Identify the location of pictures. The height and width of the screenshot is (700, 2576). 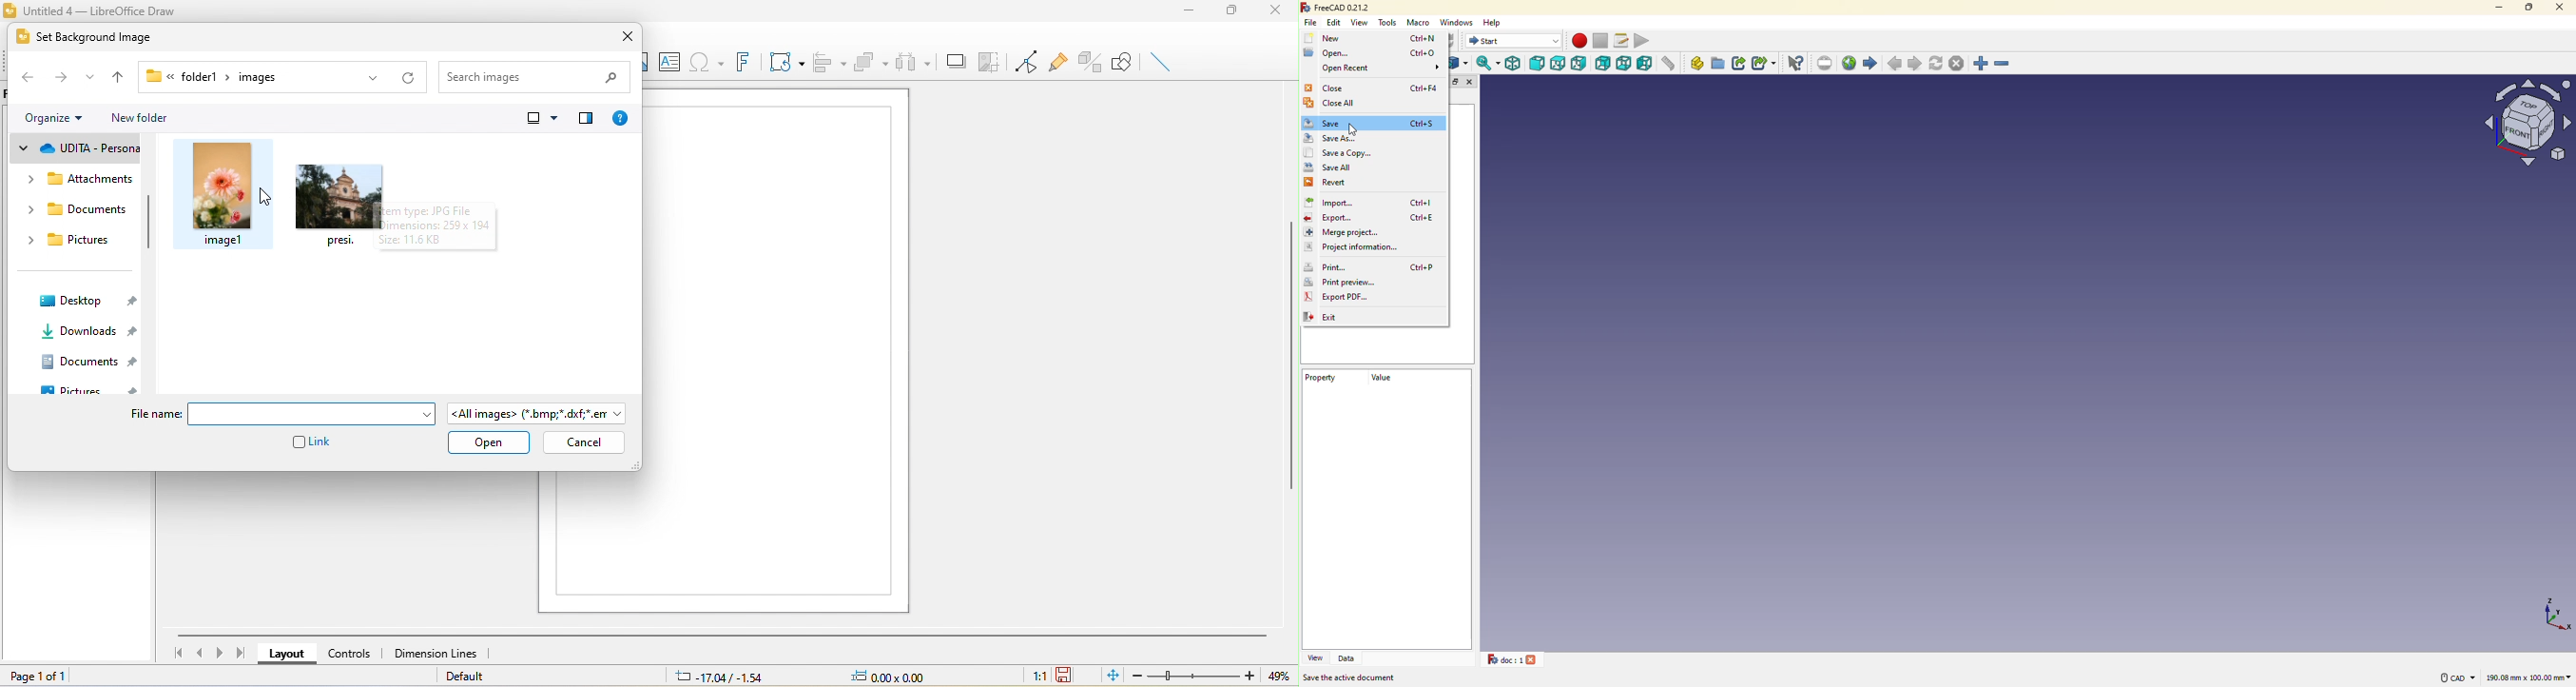
(68, 245).